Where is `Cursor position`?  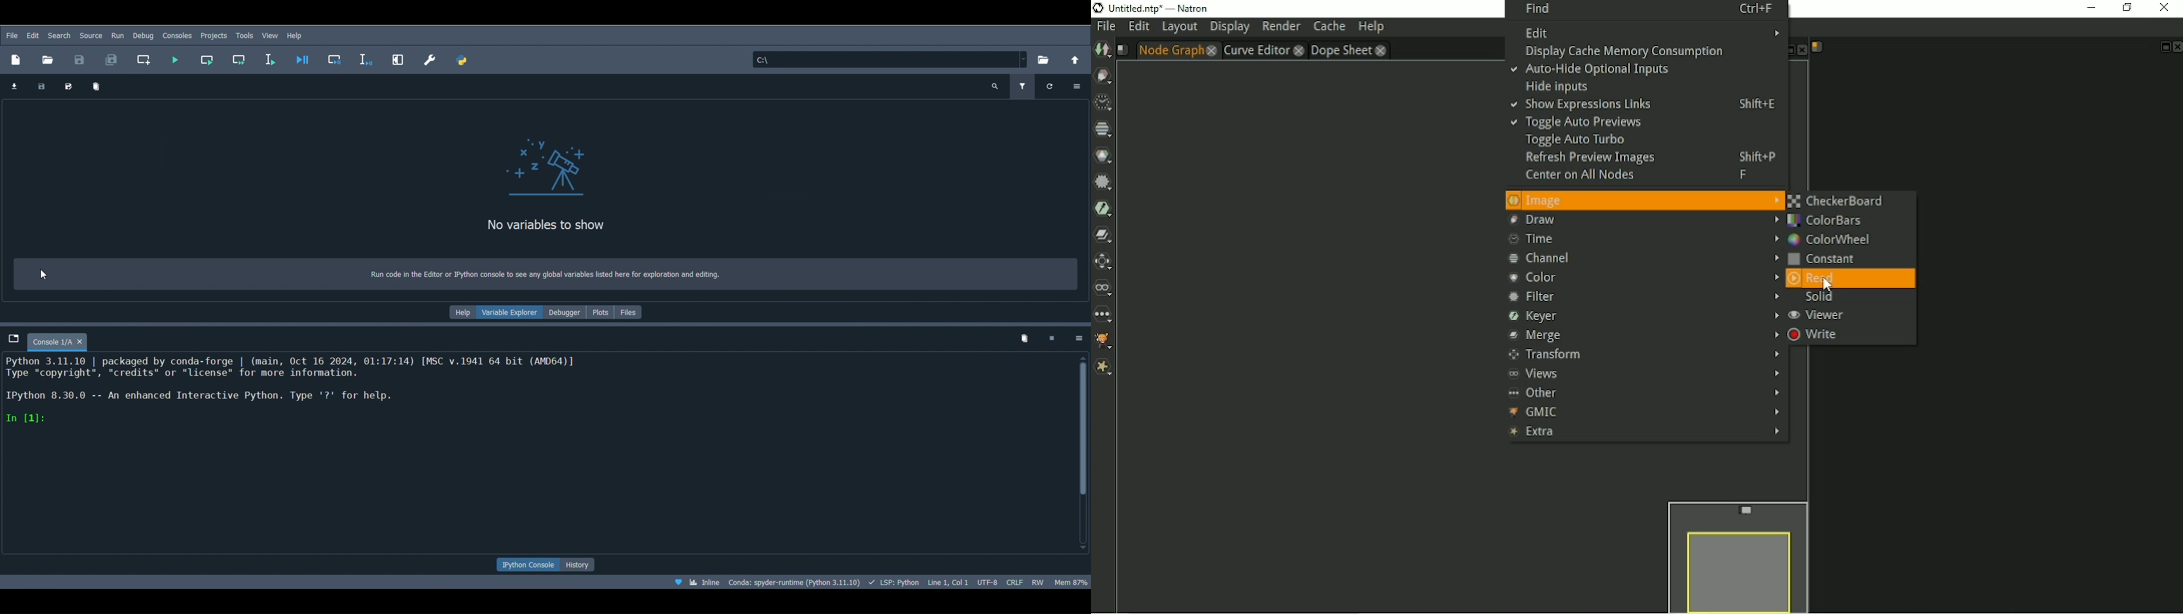
Cursor position is located at coordinates (949, 581).